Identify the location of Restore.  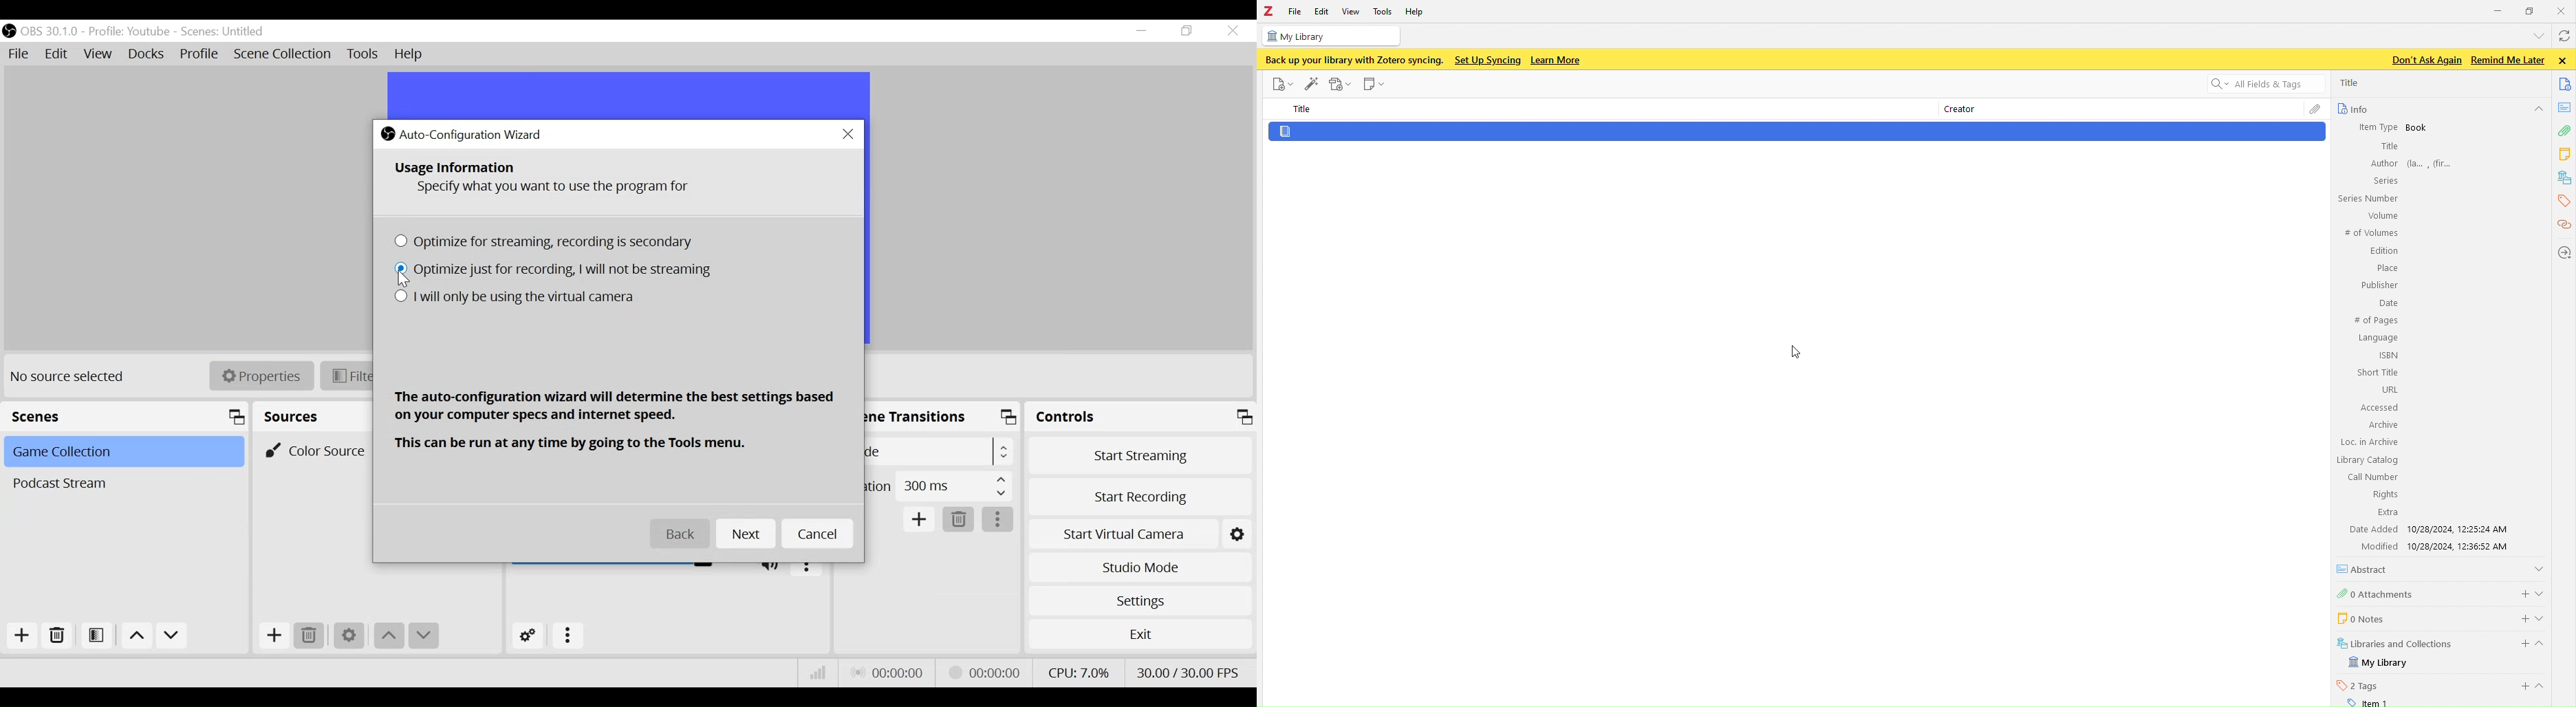
(1186, 31).